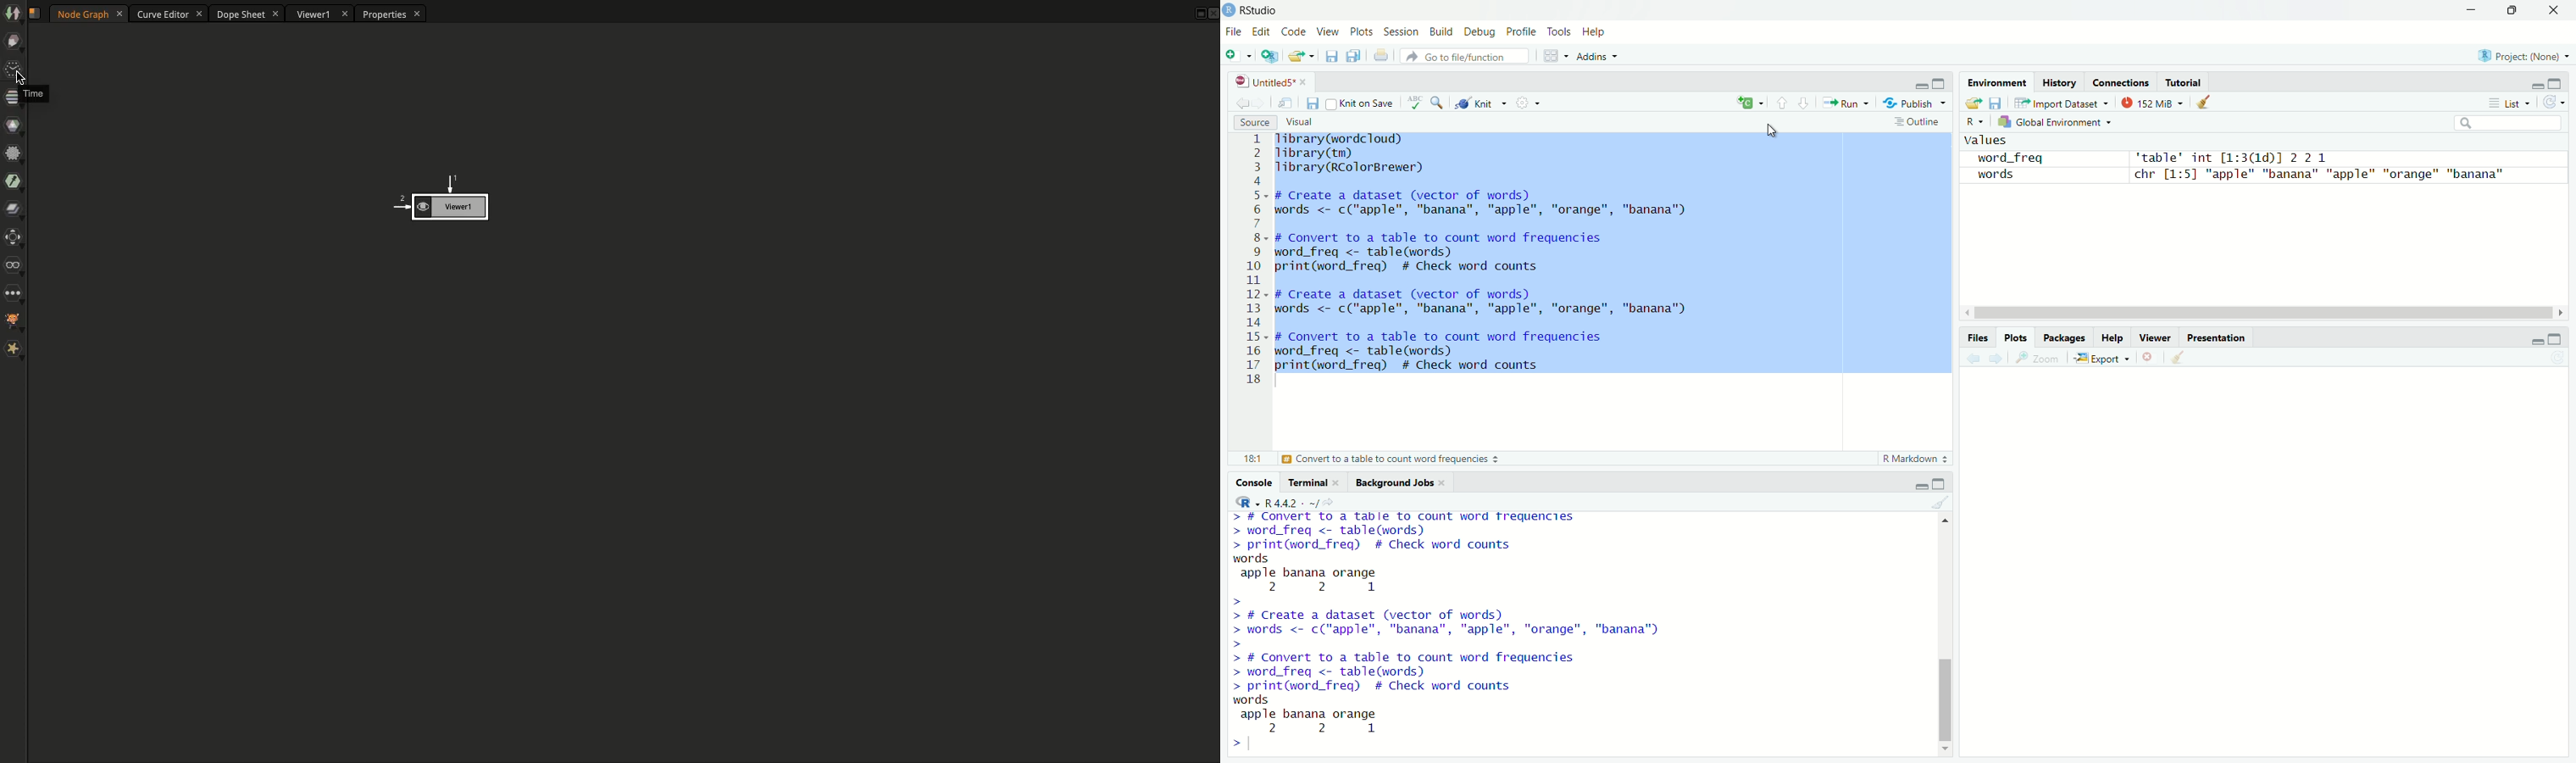  Describe the element at coordinates (1262, 30) in the screenshot. I see `Edit` at that location.